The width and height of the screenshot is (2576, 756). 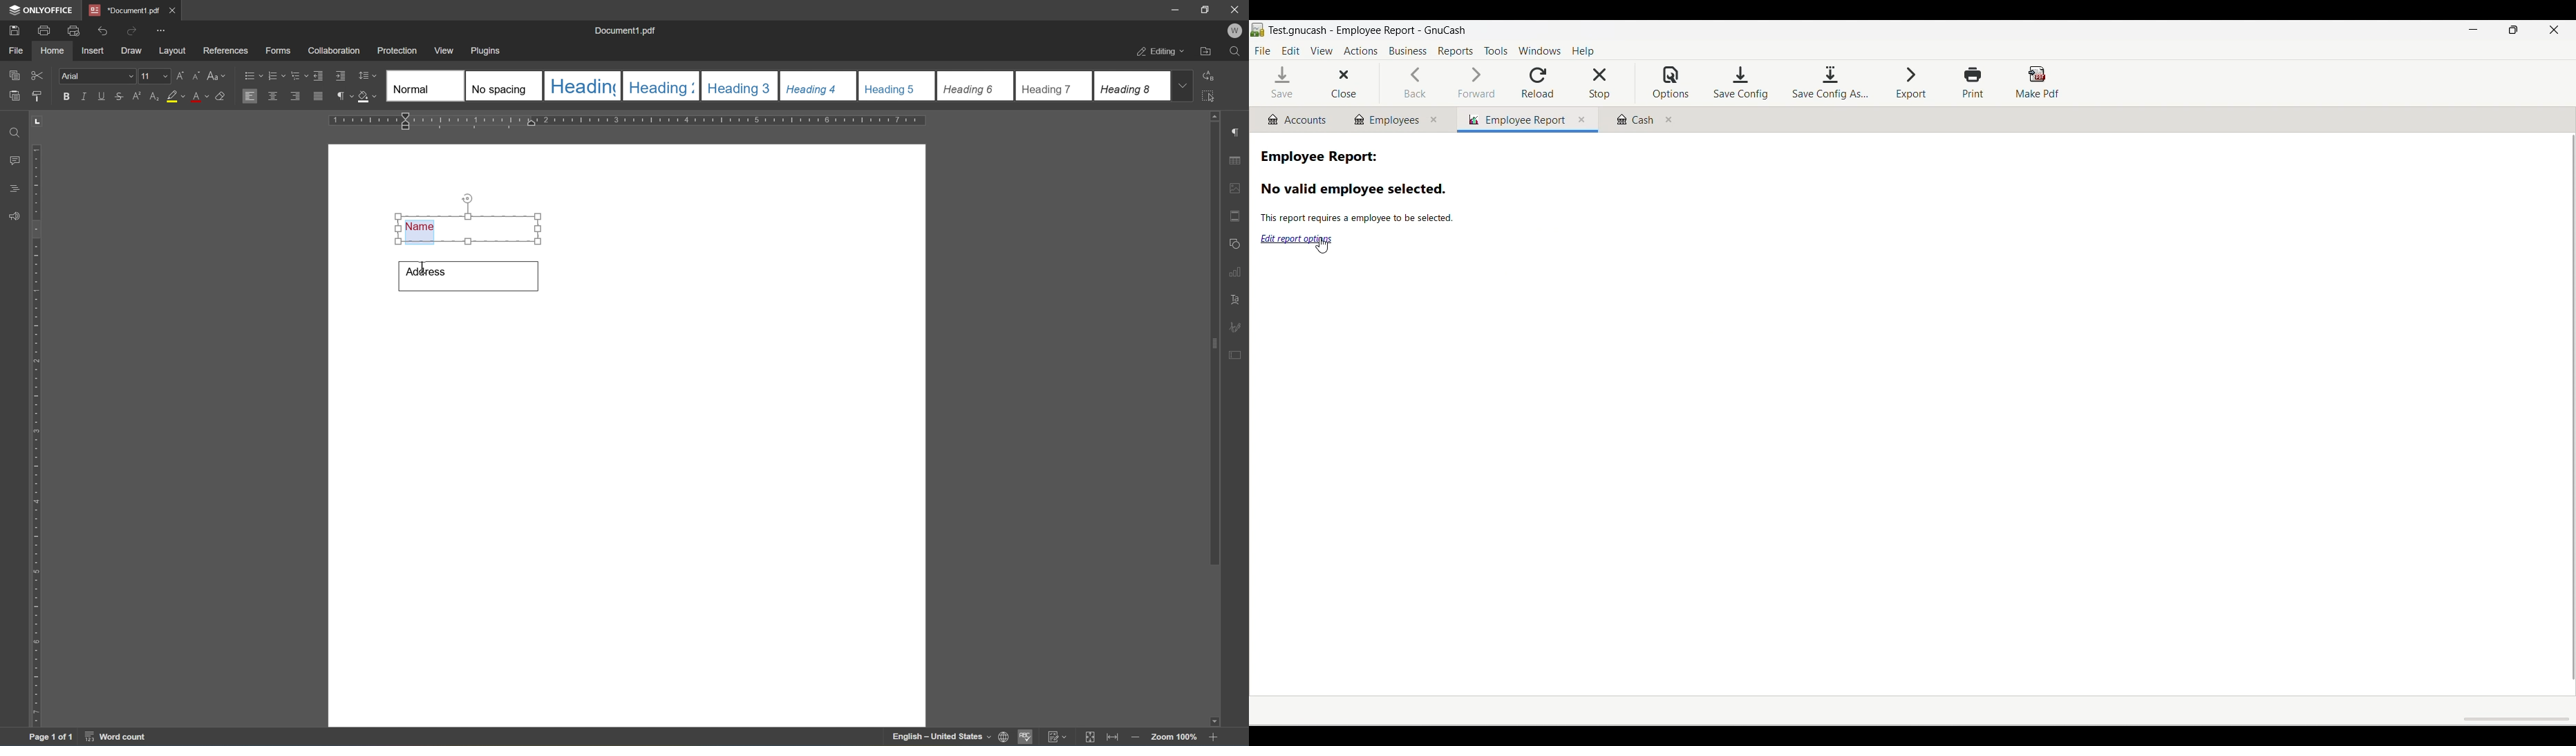 I want to click on increase indent, so click(x=341, y=76).